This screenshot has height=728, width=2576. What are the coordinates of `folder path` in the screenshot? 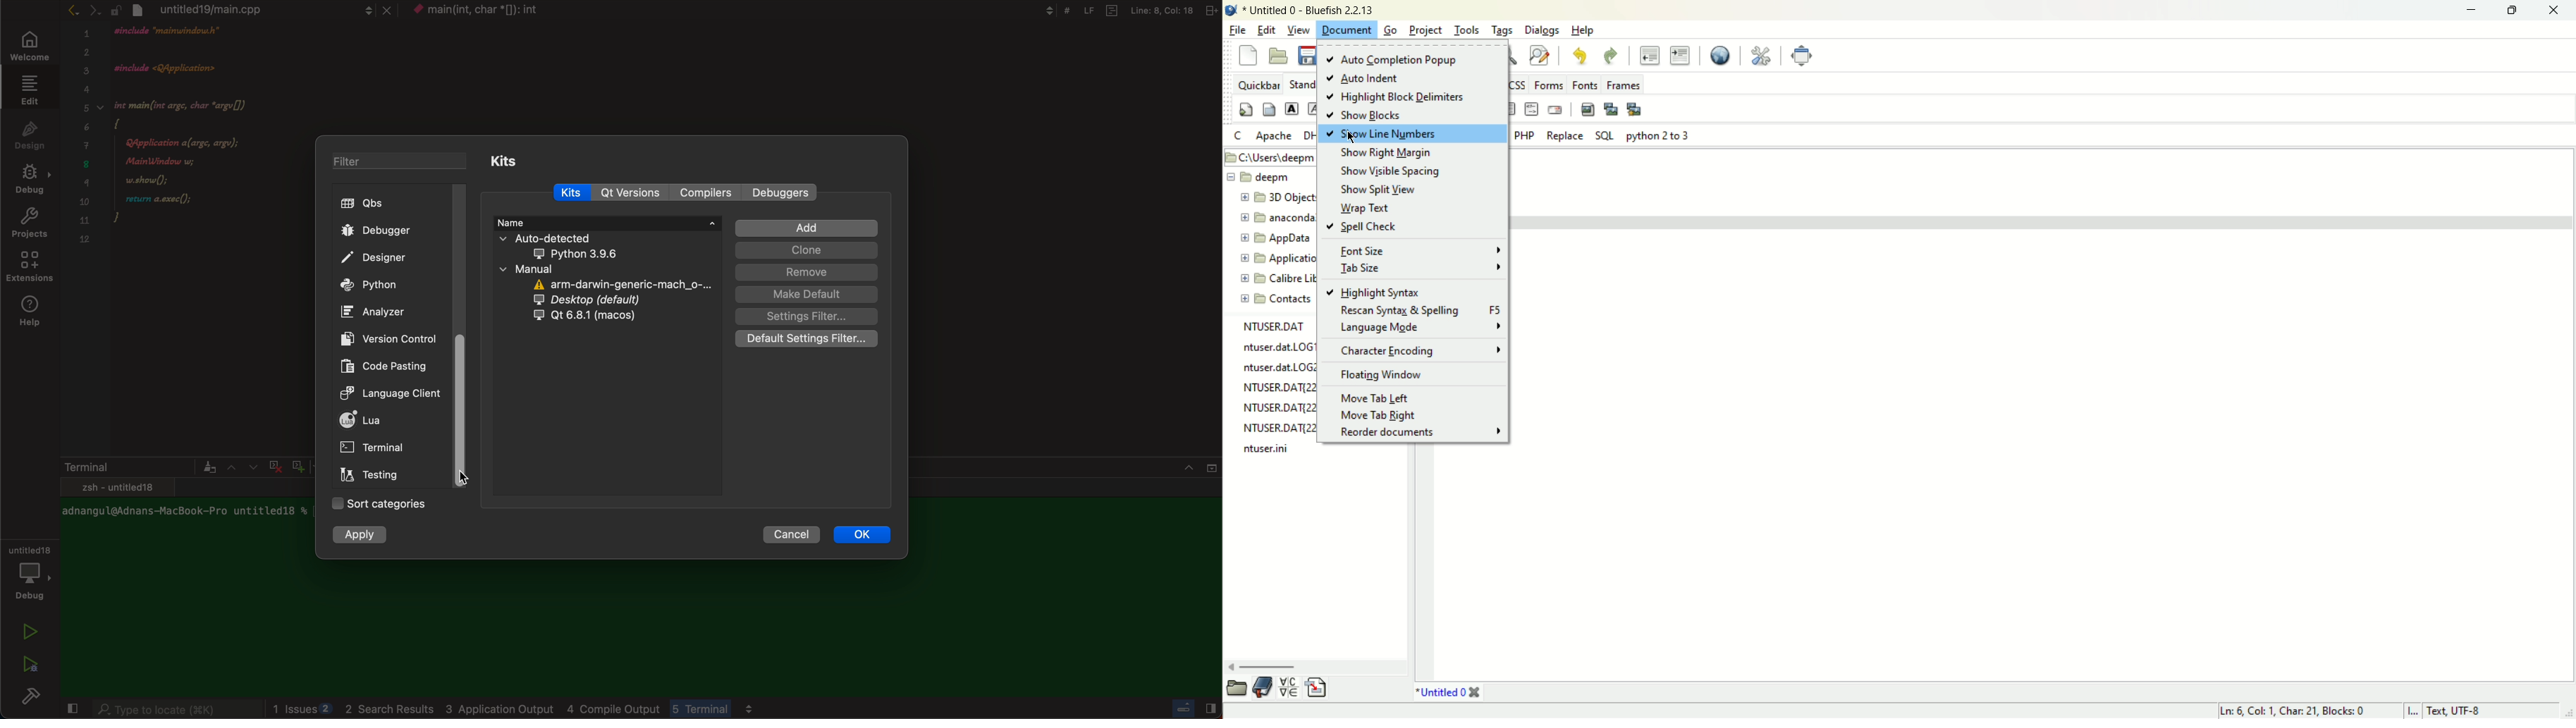 It's located at (1272, 156).